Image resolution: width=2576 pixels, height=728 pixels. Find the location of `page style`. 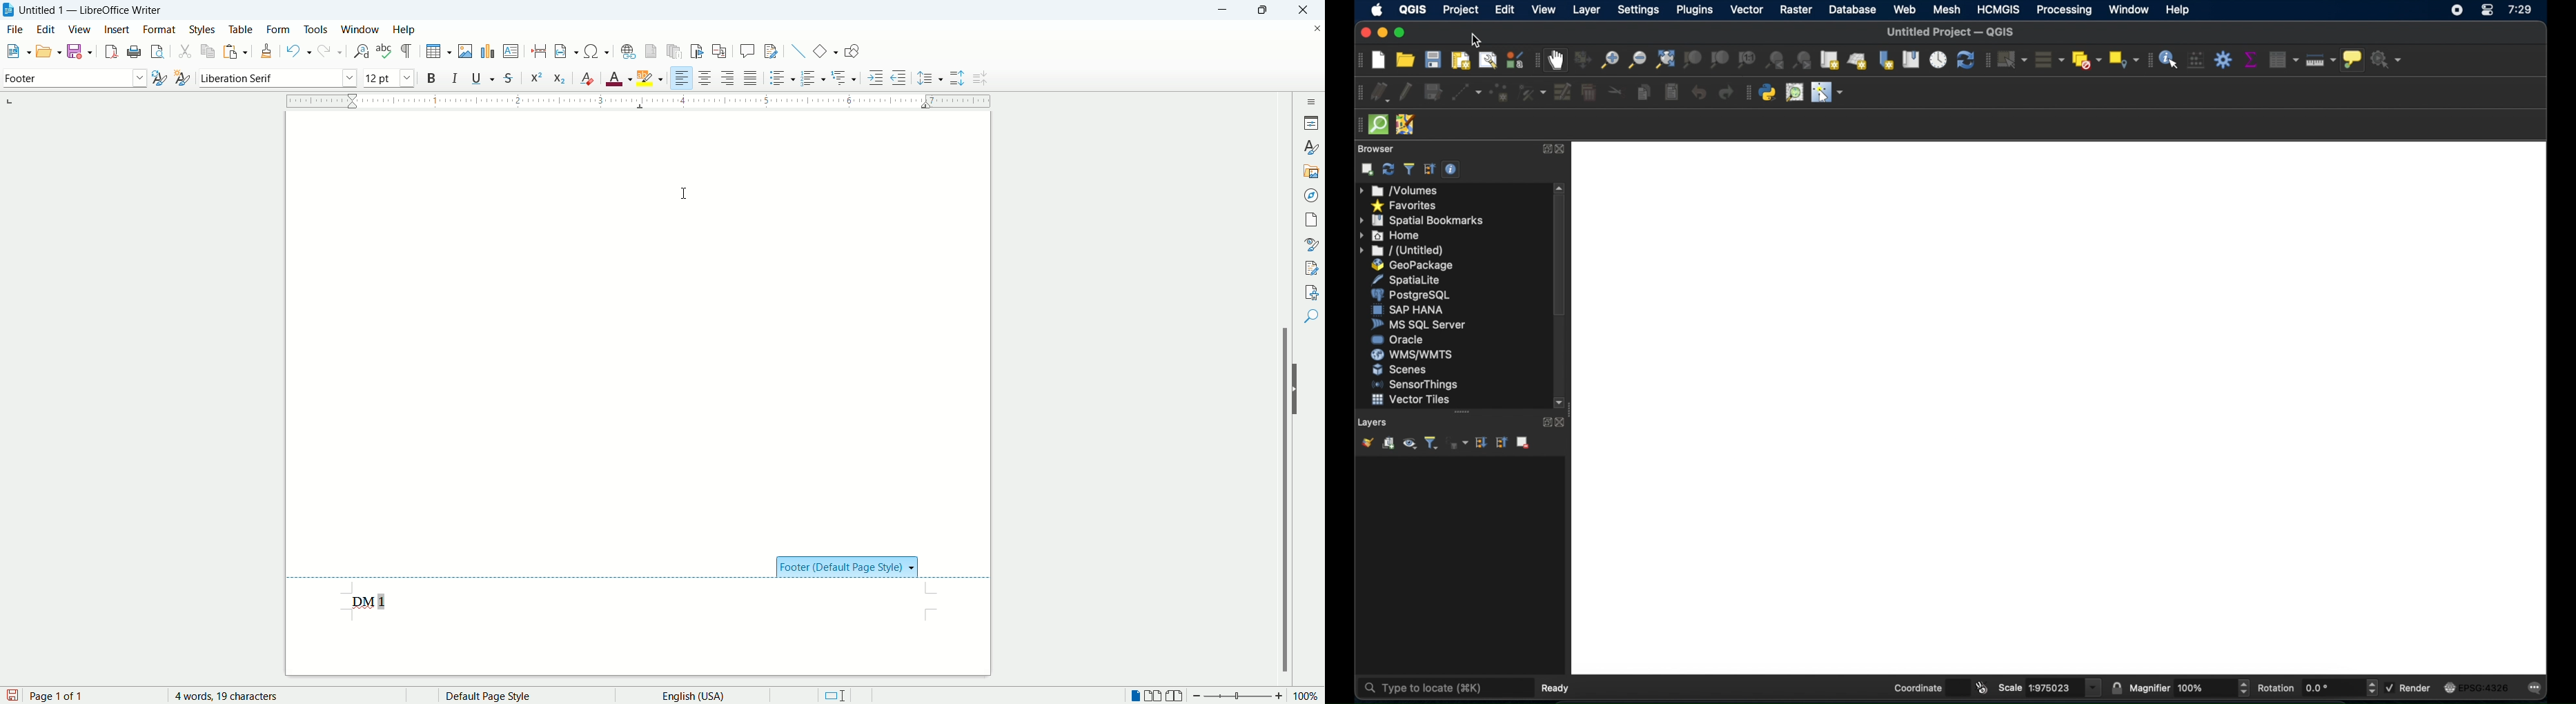

page style is located at coordinates (514, 696).